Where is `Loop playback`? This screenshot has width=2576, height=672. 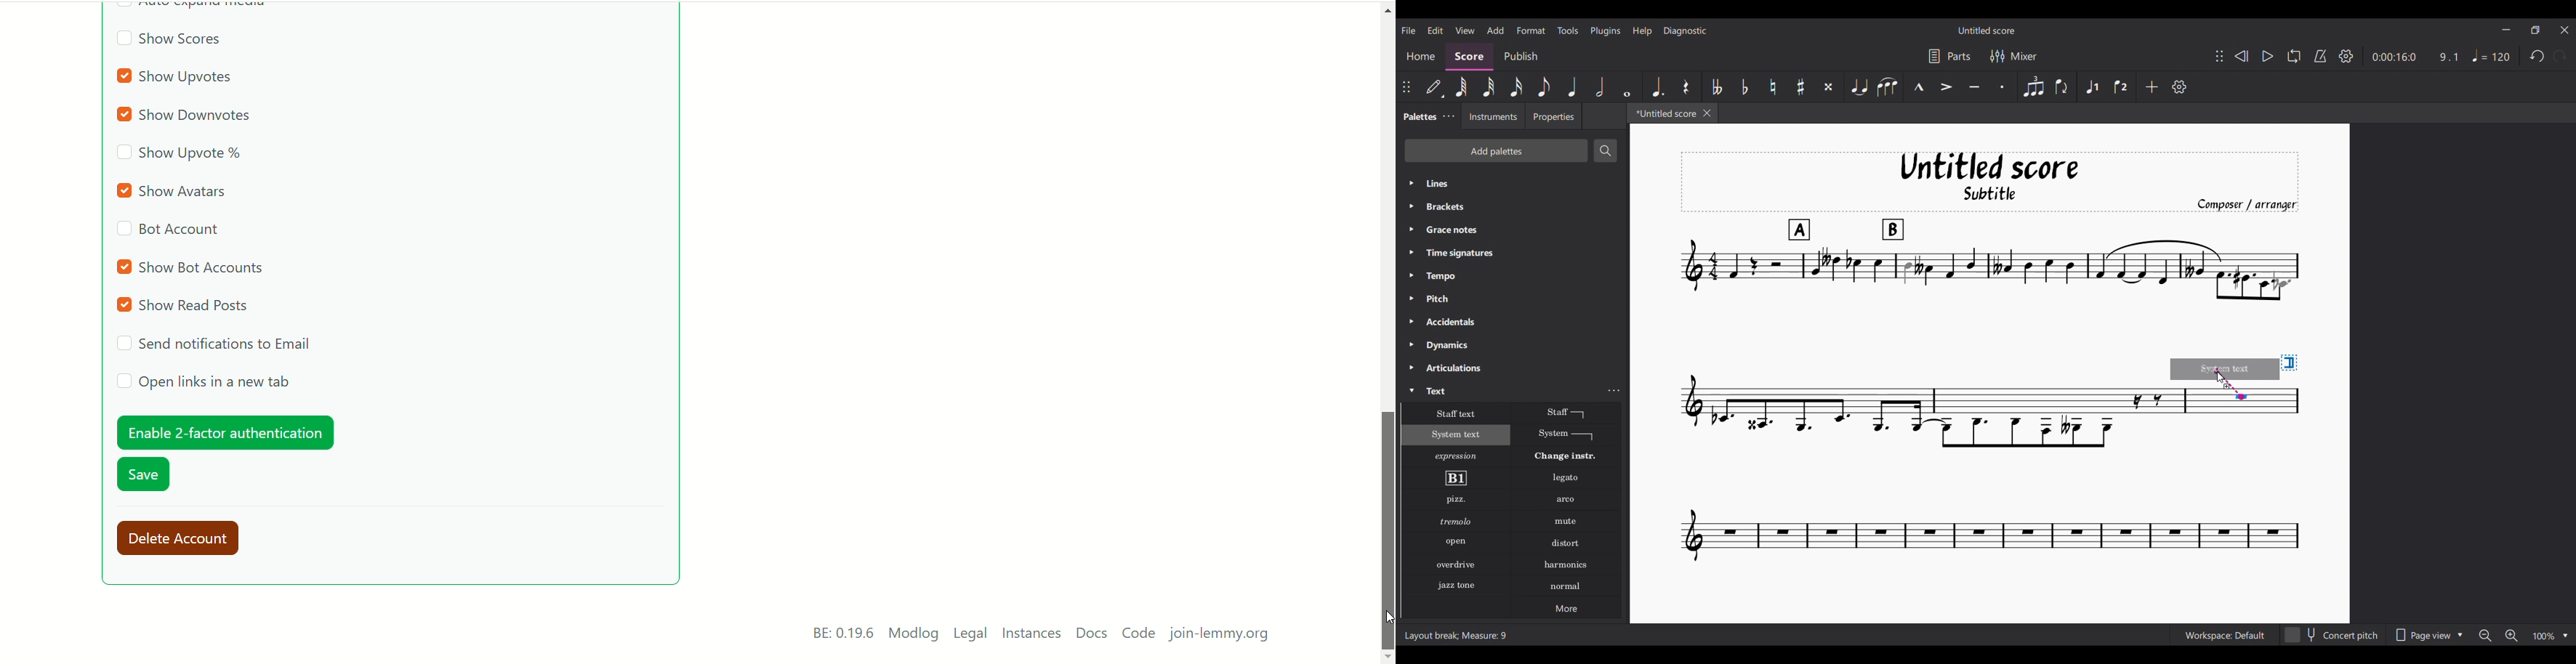 Loop playback is located at coordinates (2294, 56).